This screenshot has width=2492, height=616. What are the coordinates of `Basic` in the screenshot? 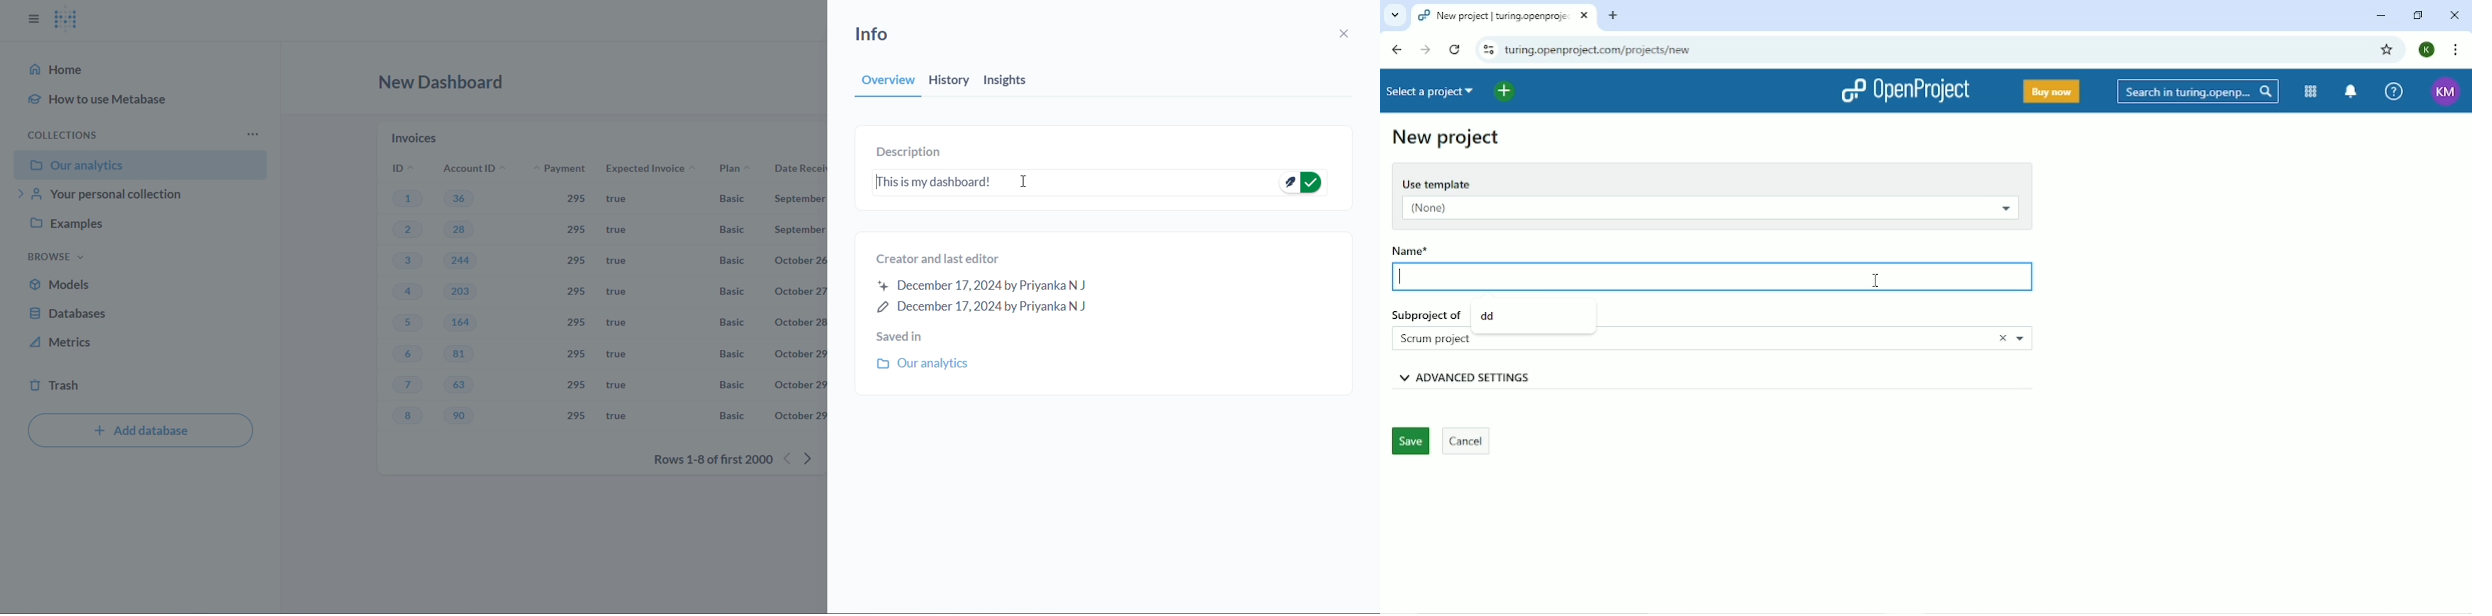 It's located at (735, 292).